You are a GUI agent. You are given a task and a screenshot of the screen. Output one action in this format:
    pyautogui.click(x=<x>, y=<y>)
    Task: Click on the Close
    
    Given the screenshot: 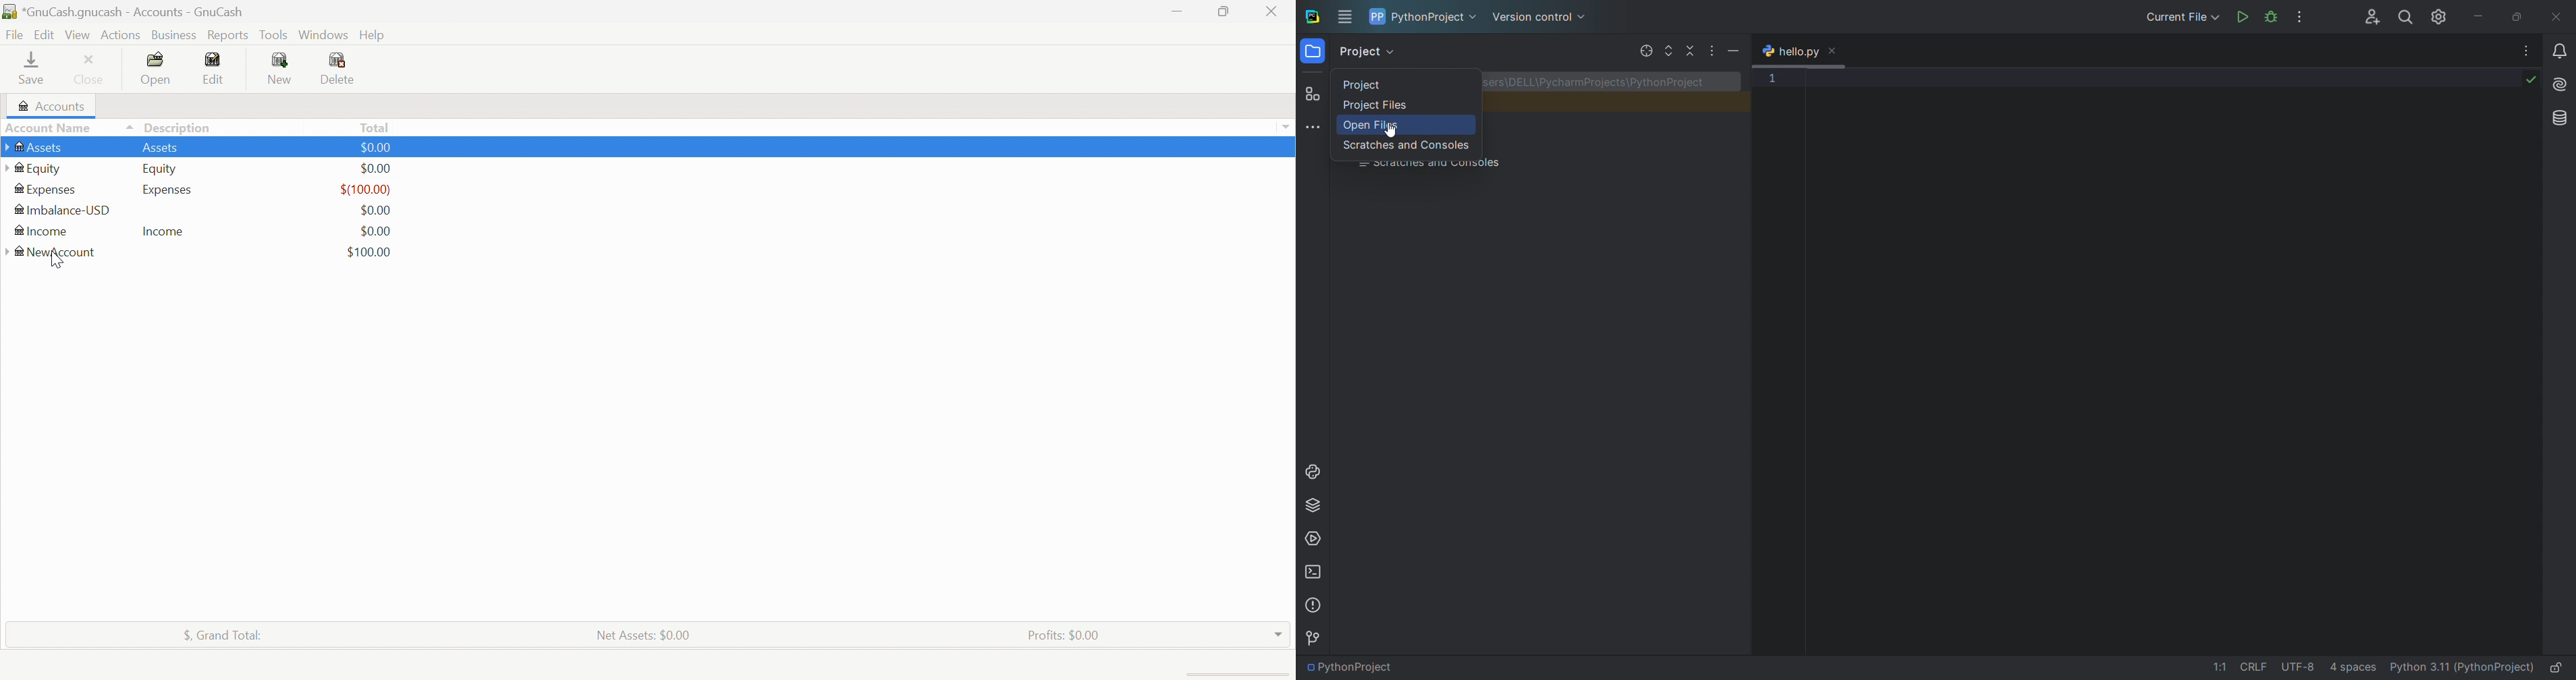 What is the action you would take?
    pyautogui.click(x=90, y=72)
    